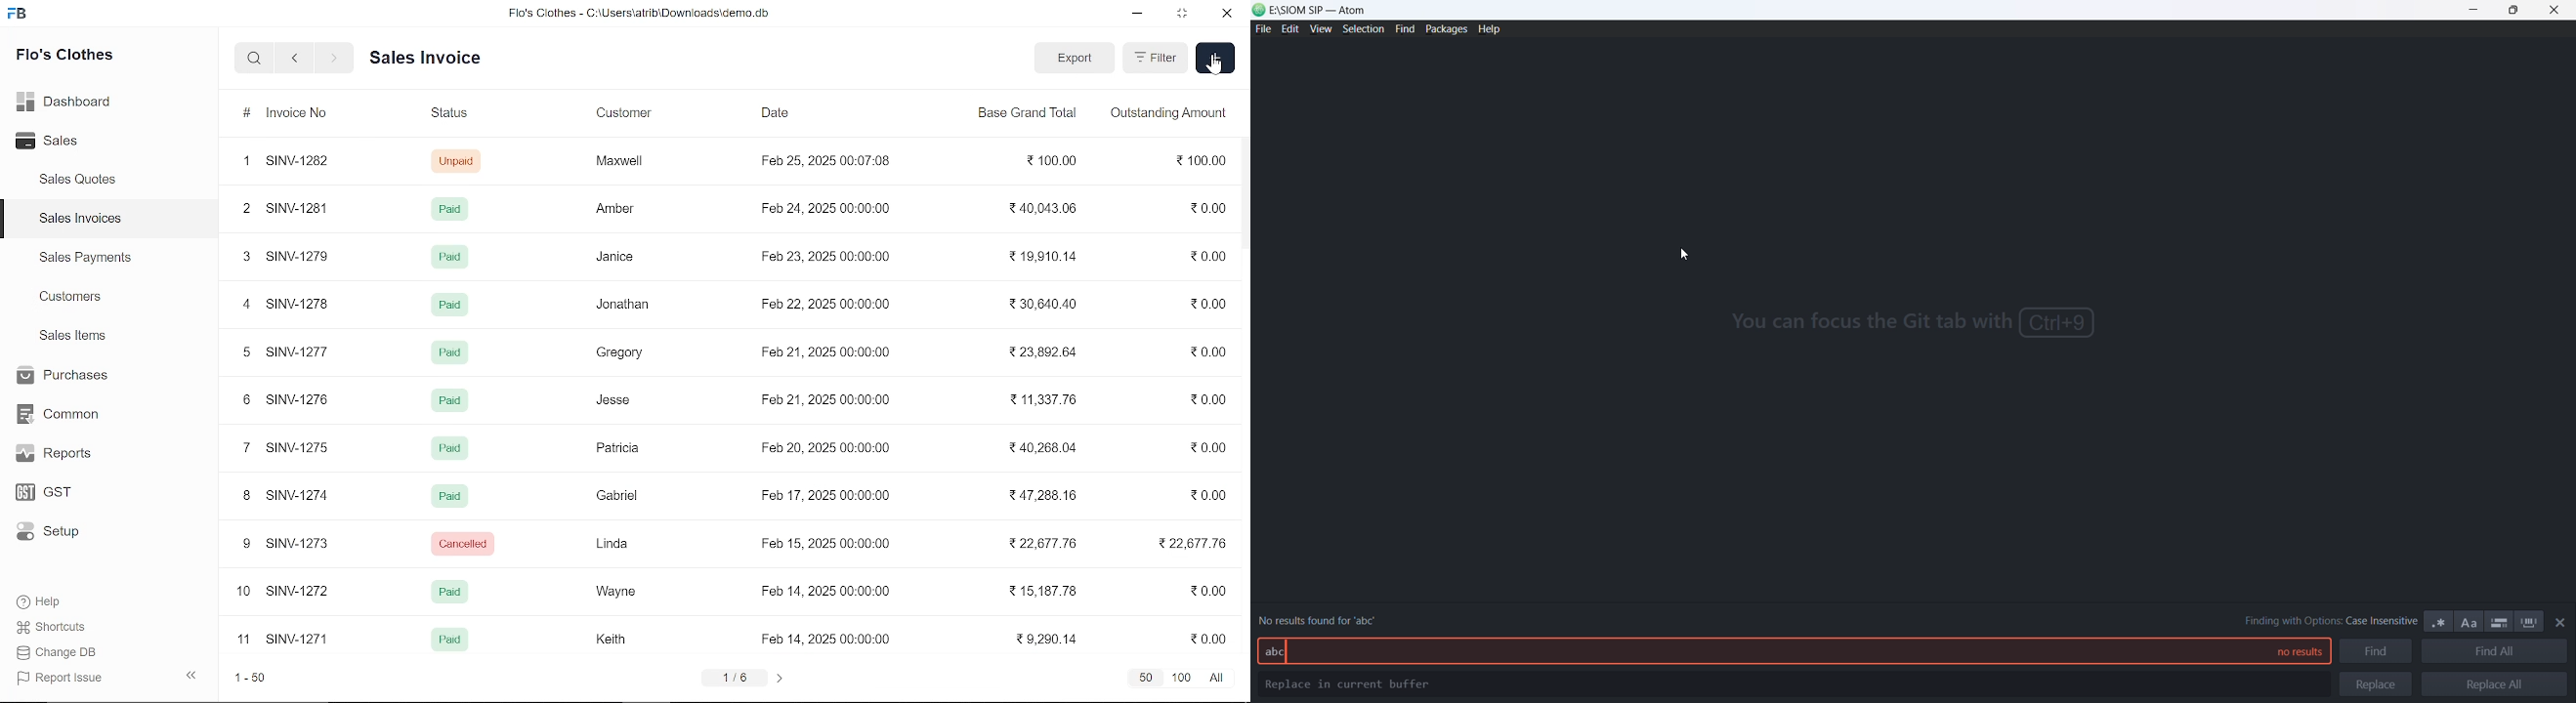  I want to click on | Report Issue:, so click(63, 678).